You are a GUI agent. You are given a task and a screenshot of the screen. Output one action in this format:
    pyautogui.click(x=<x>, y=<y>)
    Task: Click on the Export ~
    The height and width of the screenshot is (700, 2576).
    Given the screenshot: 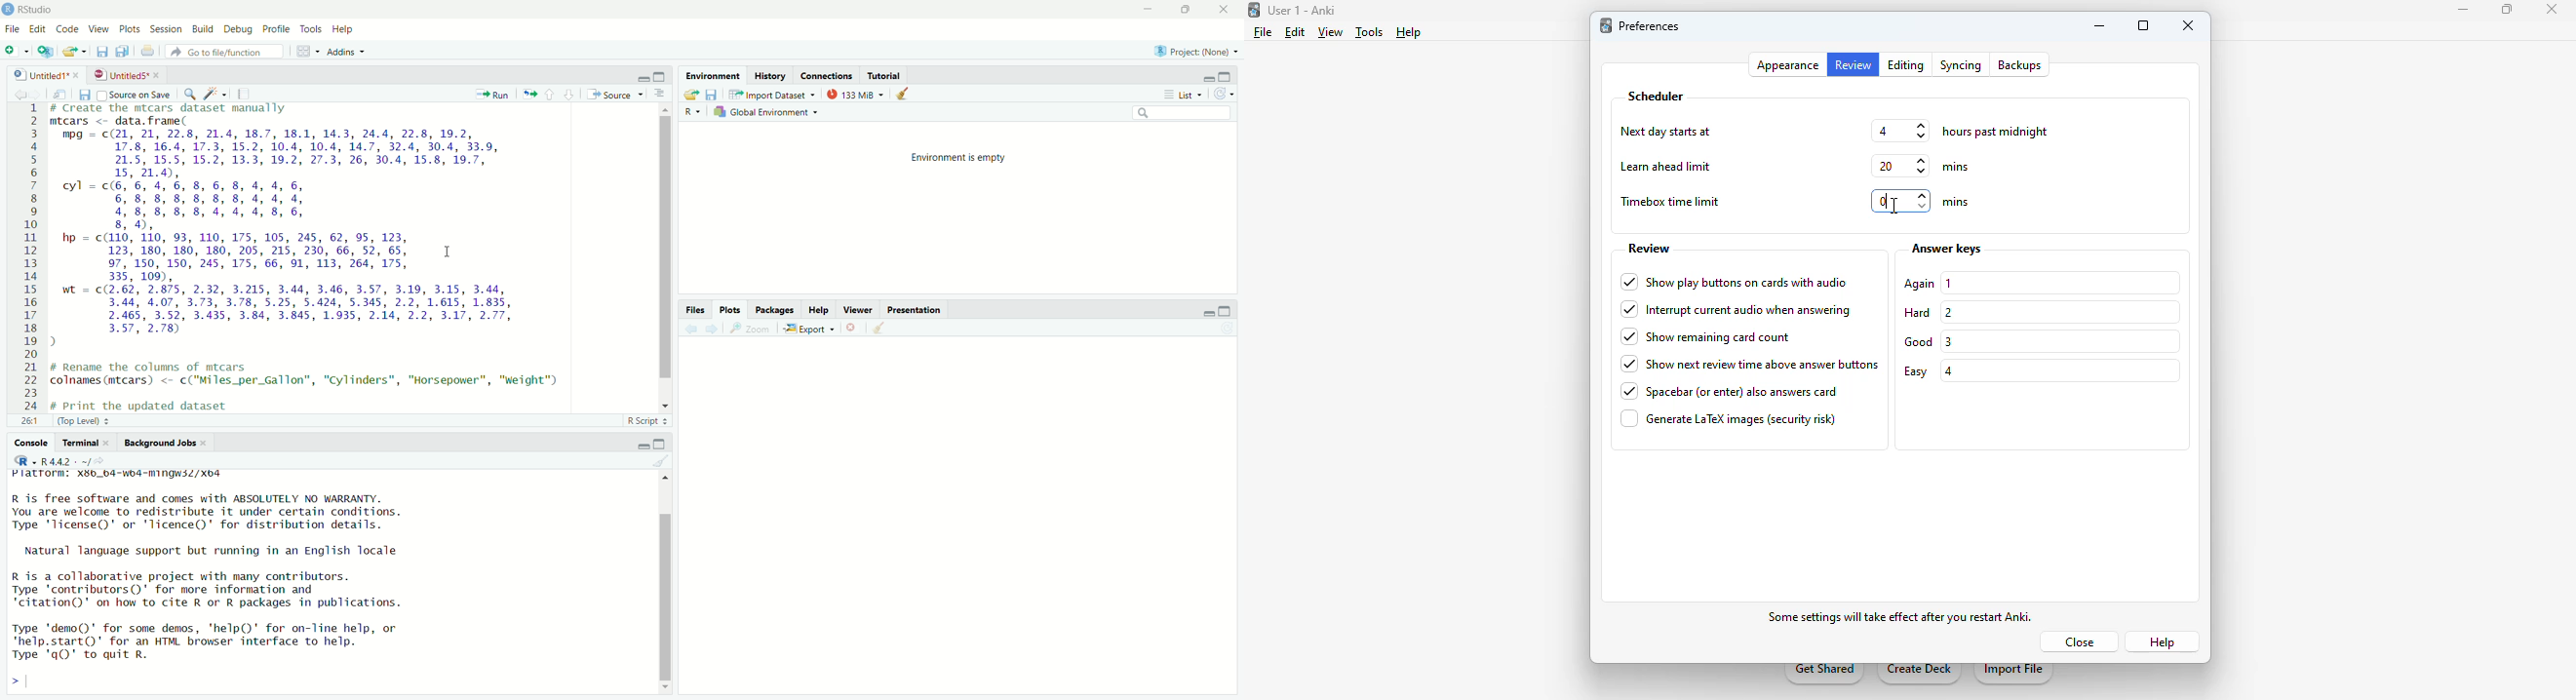 What is the action you would take?
    pyautogui.click(x=809, y=329)
    